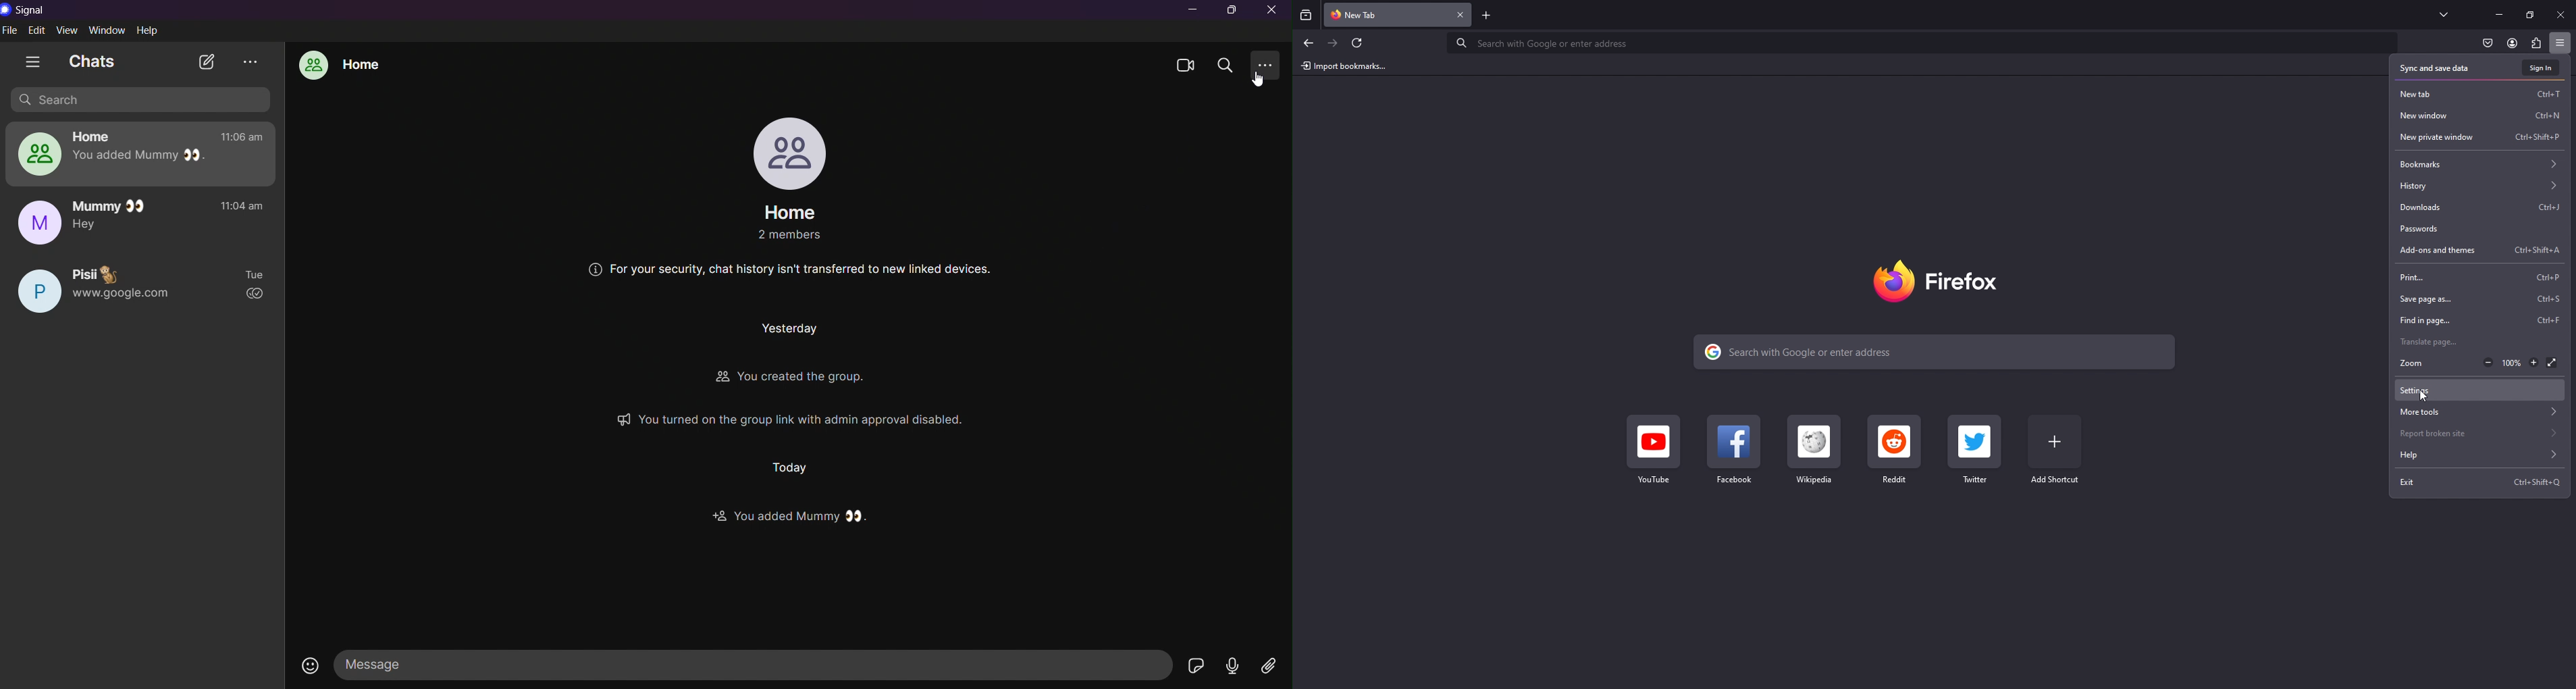 The image size is (2576, 700). What do you see at coordinates (1896, 450) in the screenshot?
I see `reddit` at bounding box center [1896, 450].